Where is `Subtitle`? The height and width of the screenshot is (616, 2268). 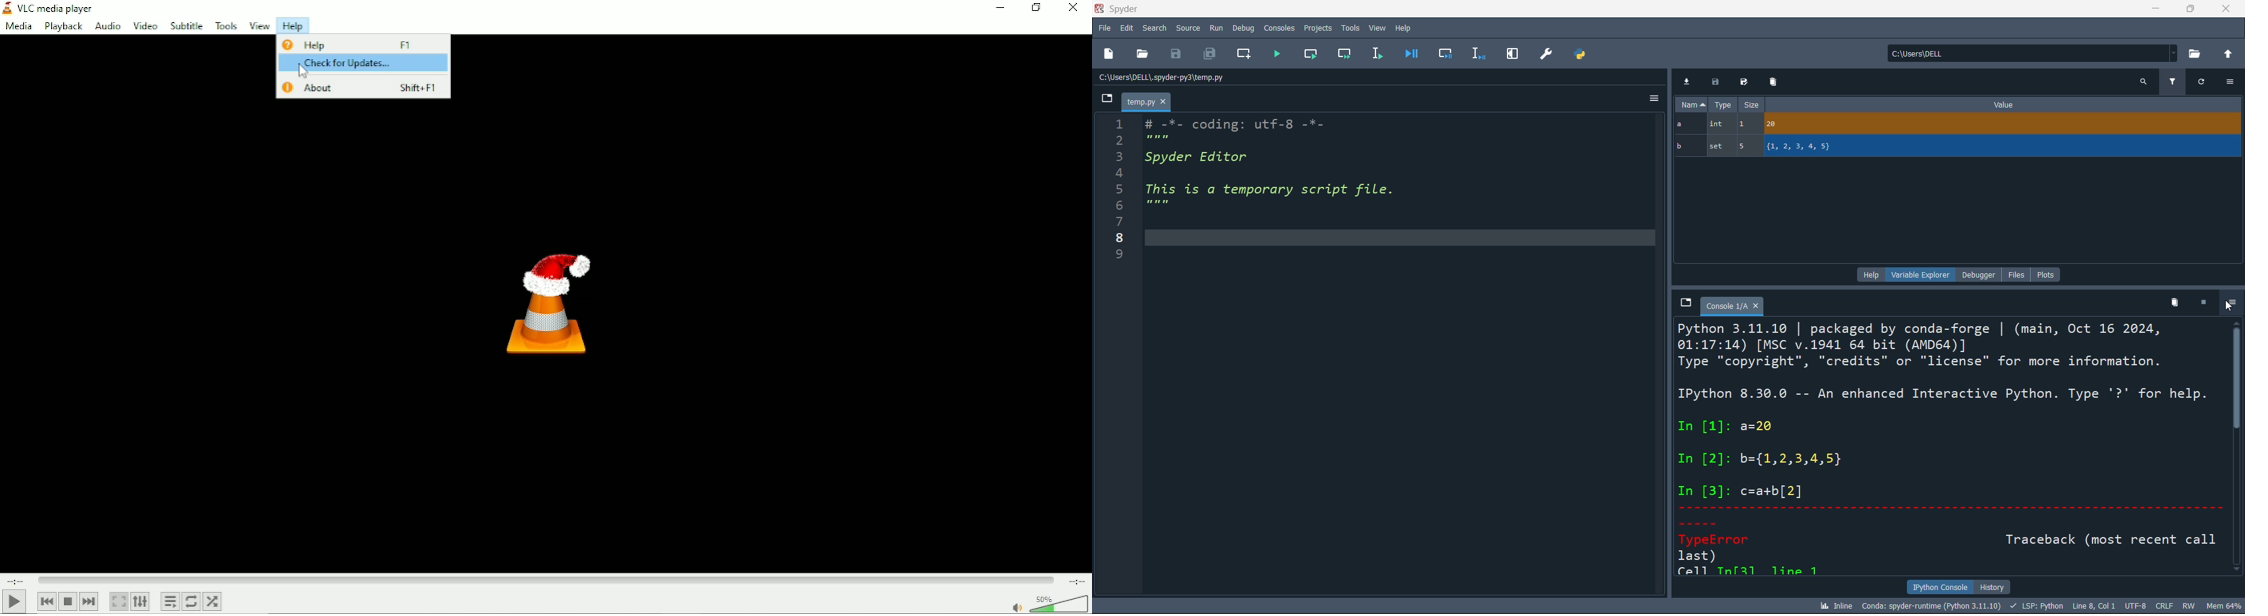 Subtitle is located at coordinates (186, 25).